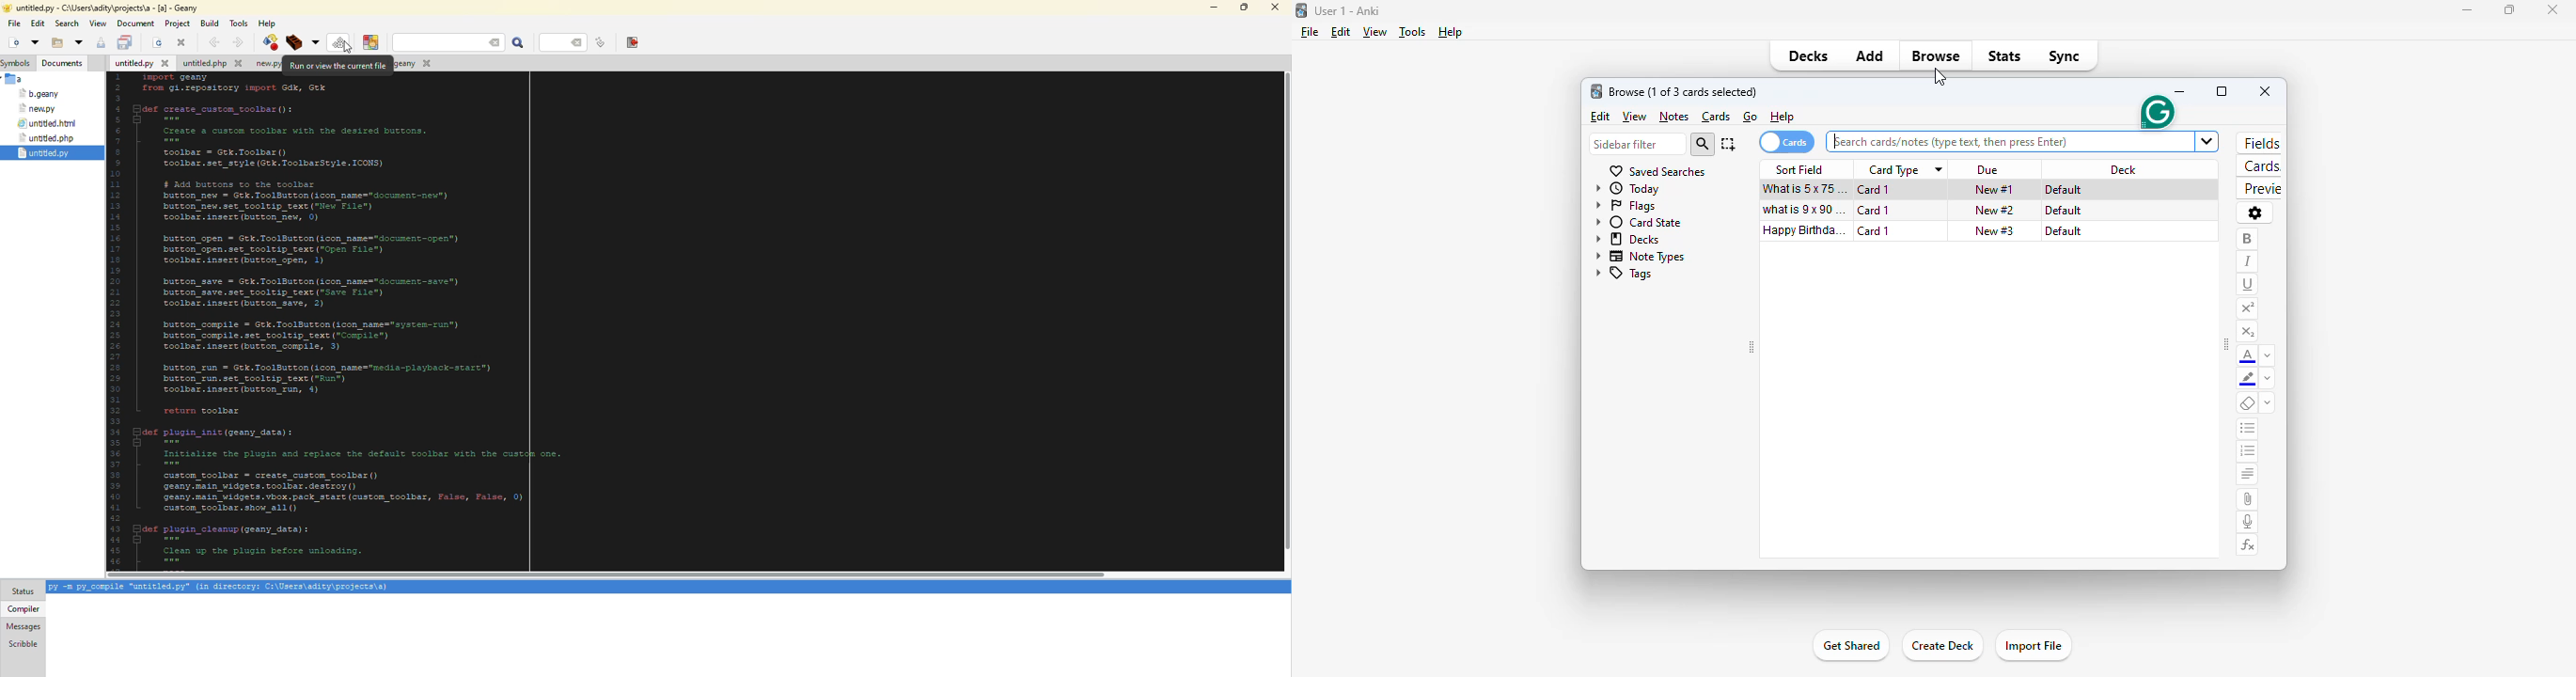  What do you see at coordinates (1995, 230) in the screenshot?
I see `new #3` at bounding box center [1995, 230].